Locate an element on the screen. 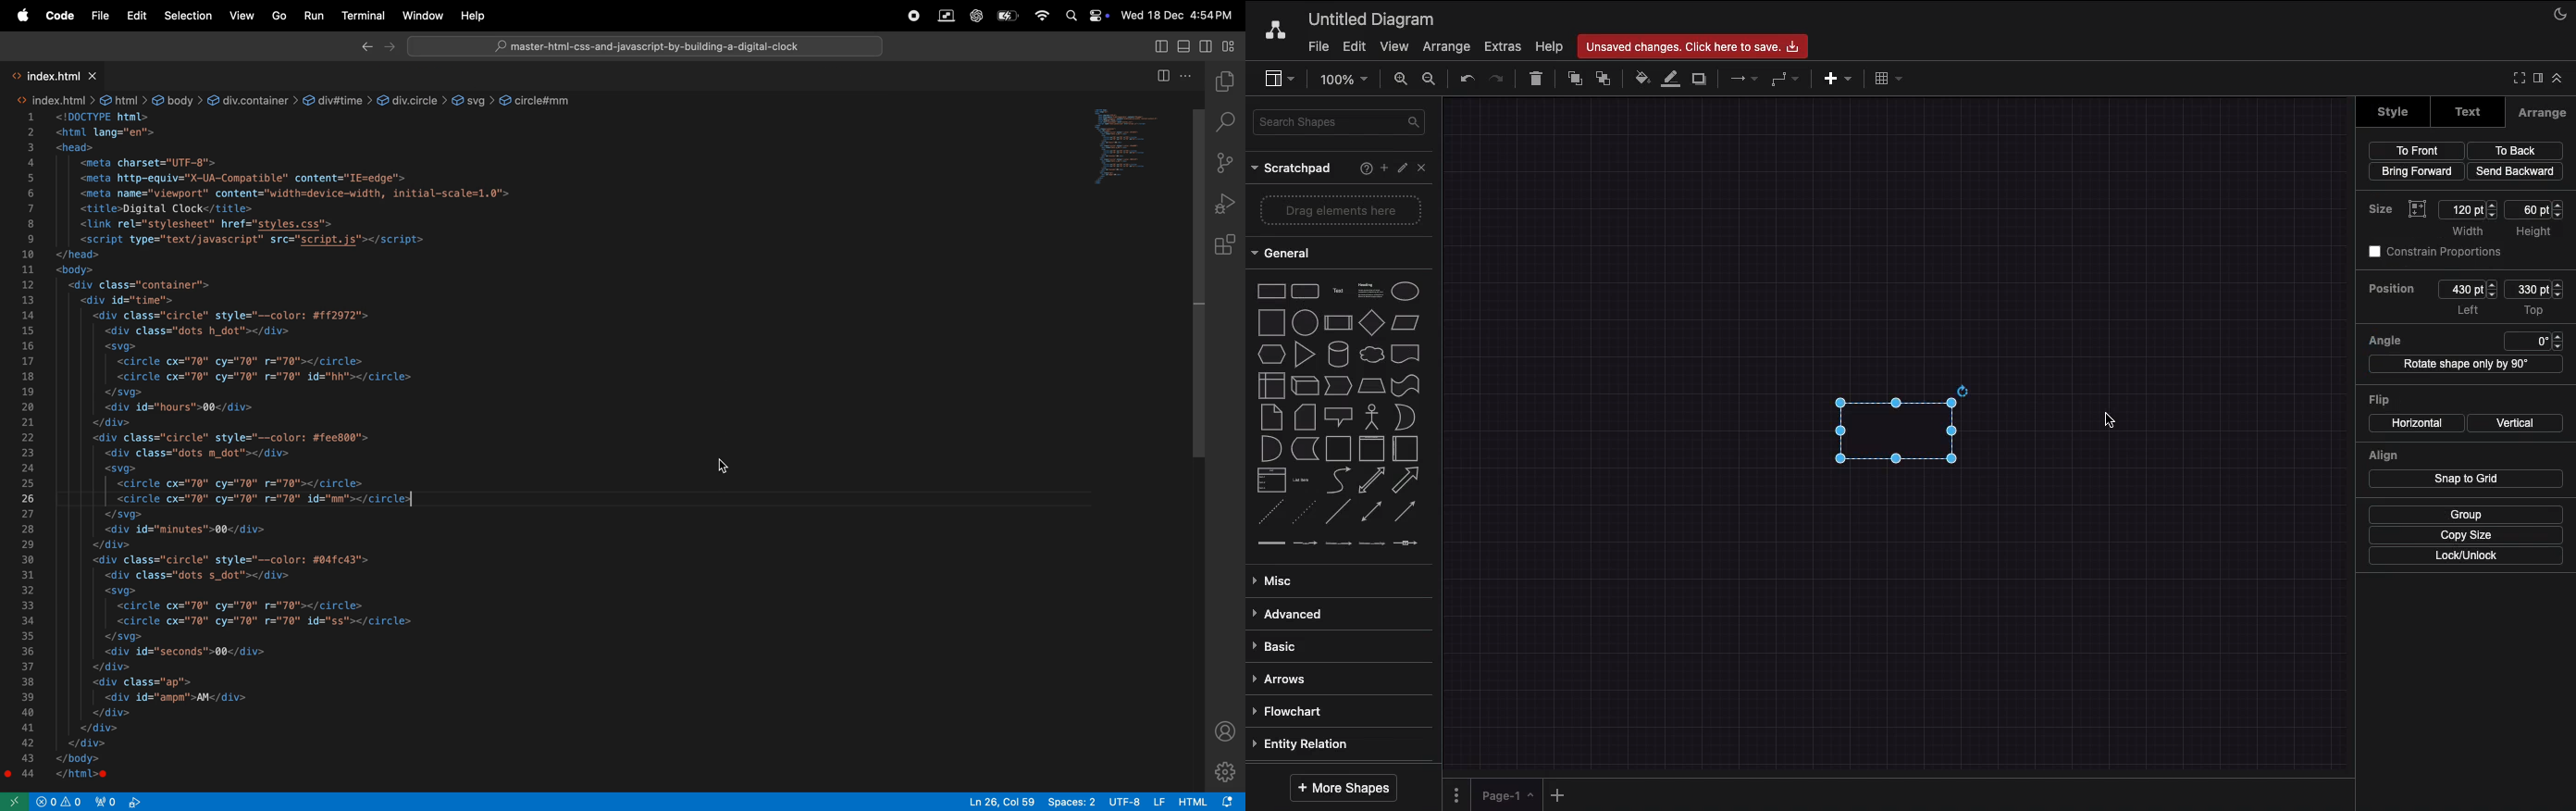 This screenshot has width=2576, height=812. Arrange is located at coordinates (2541, 113).